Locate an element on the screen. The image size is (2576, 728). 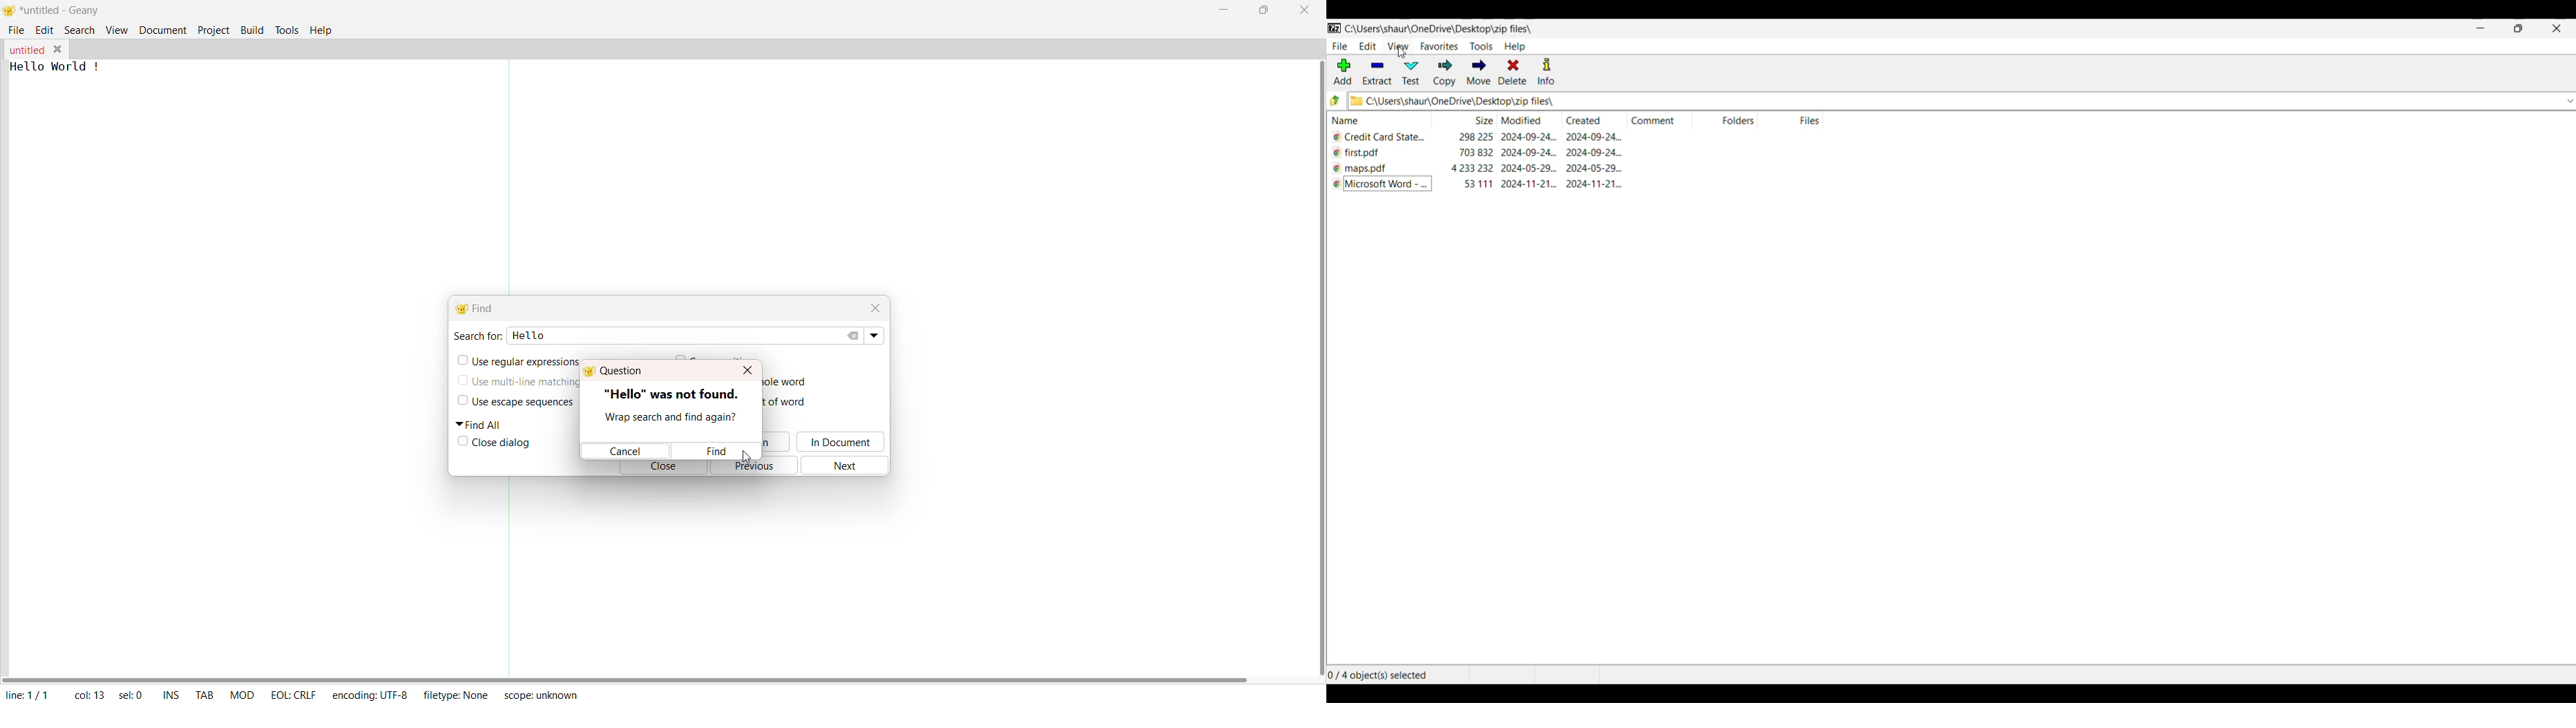
files is located at coordinates (1814, 120).